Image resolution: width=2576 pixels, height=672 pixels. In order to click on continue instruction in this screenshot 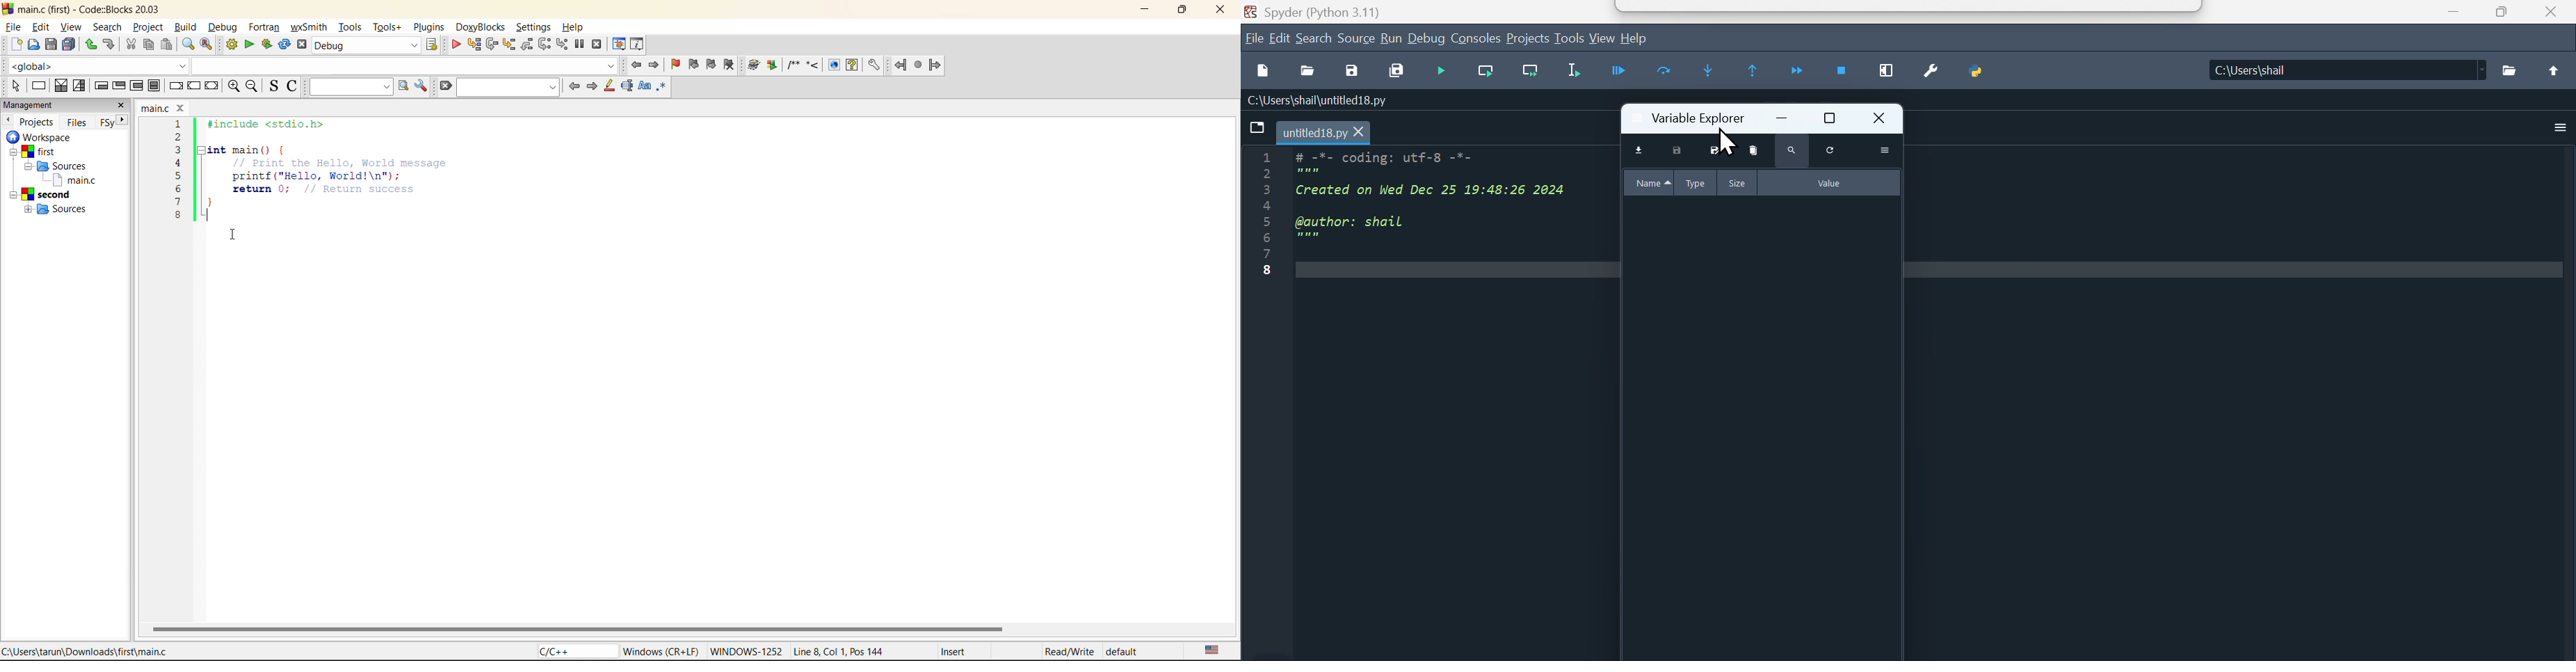, I will do `click(194, 86)`.